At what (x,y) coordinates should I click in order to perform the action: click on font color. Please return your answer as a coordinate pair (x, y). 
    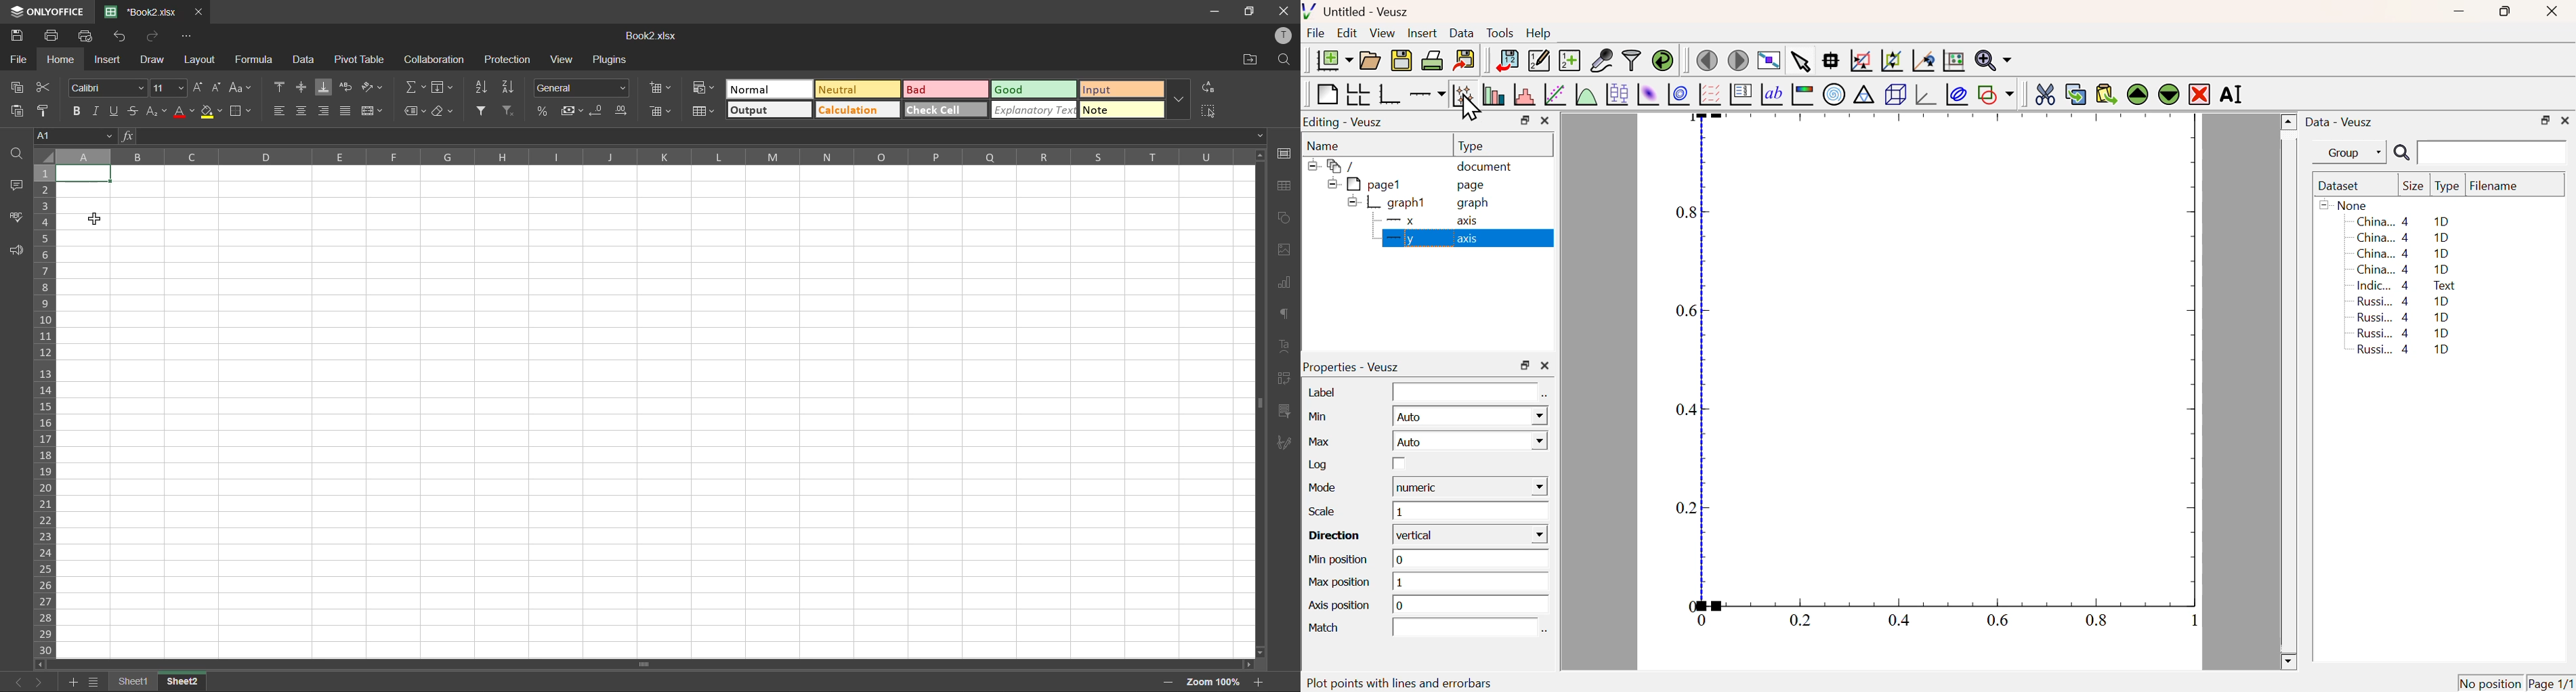
    Looking at the image, I should click on (184, 111).